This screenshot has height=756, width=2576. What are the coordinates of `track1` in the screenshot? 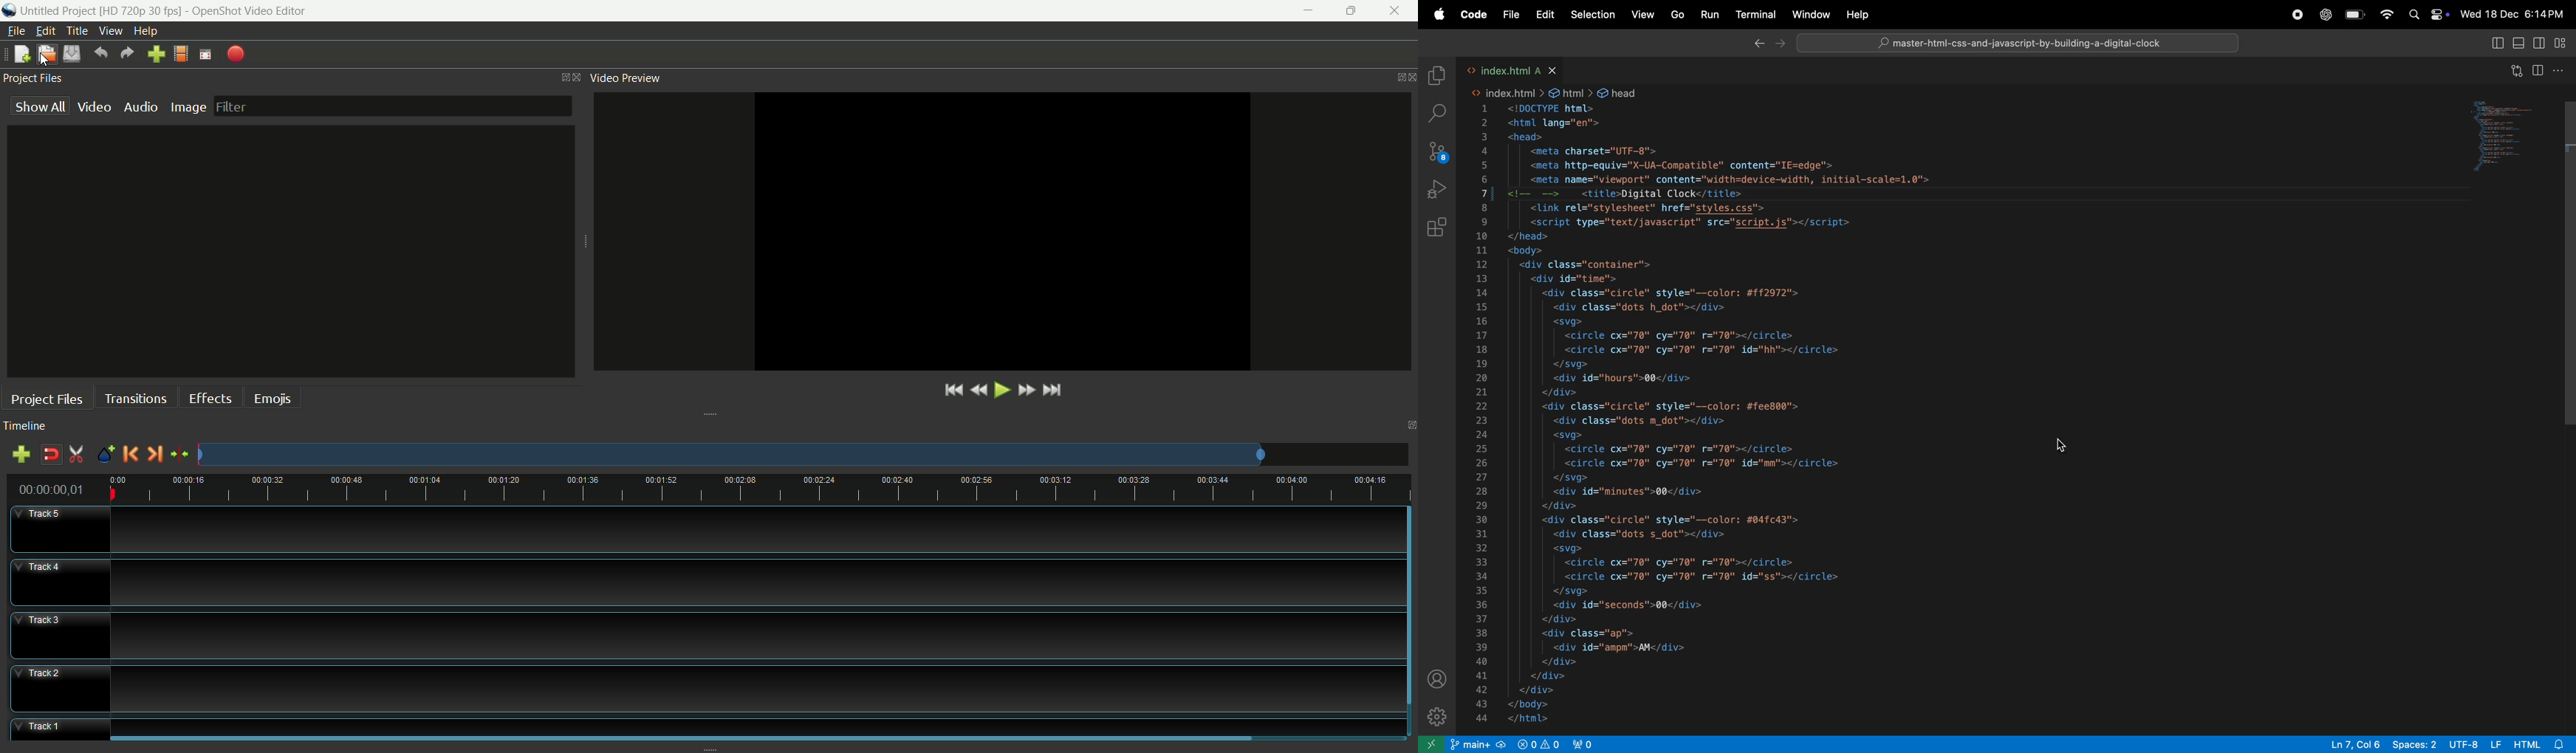 It's located at (61, 723).